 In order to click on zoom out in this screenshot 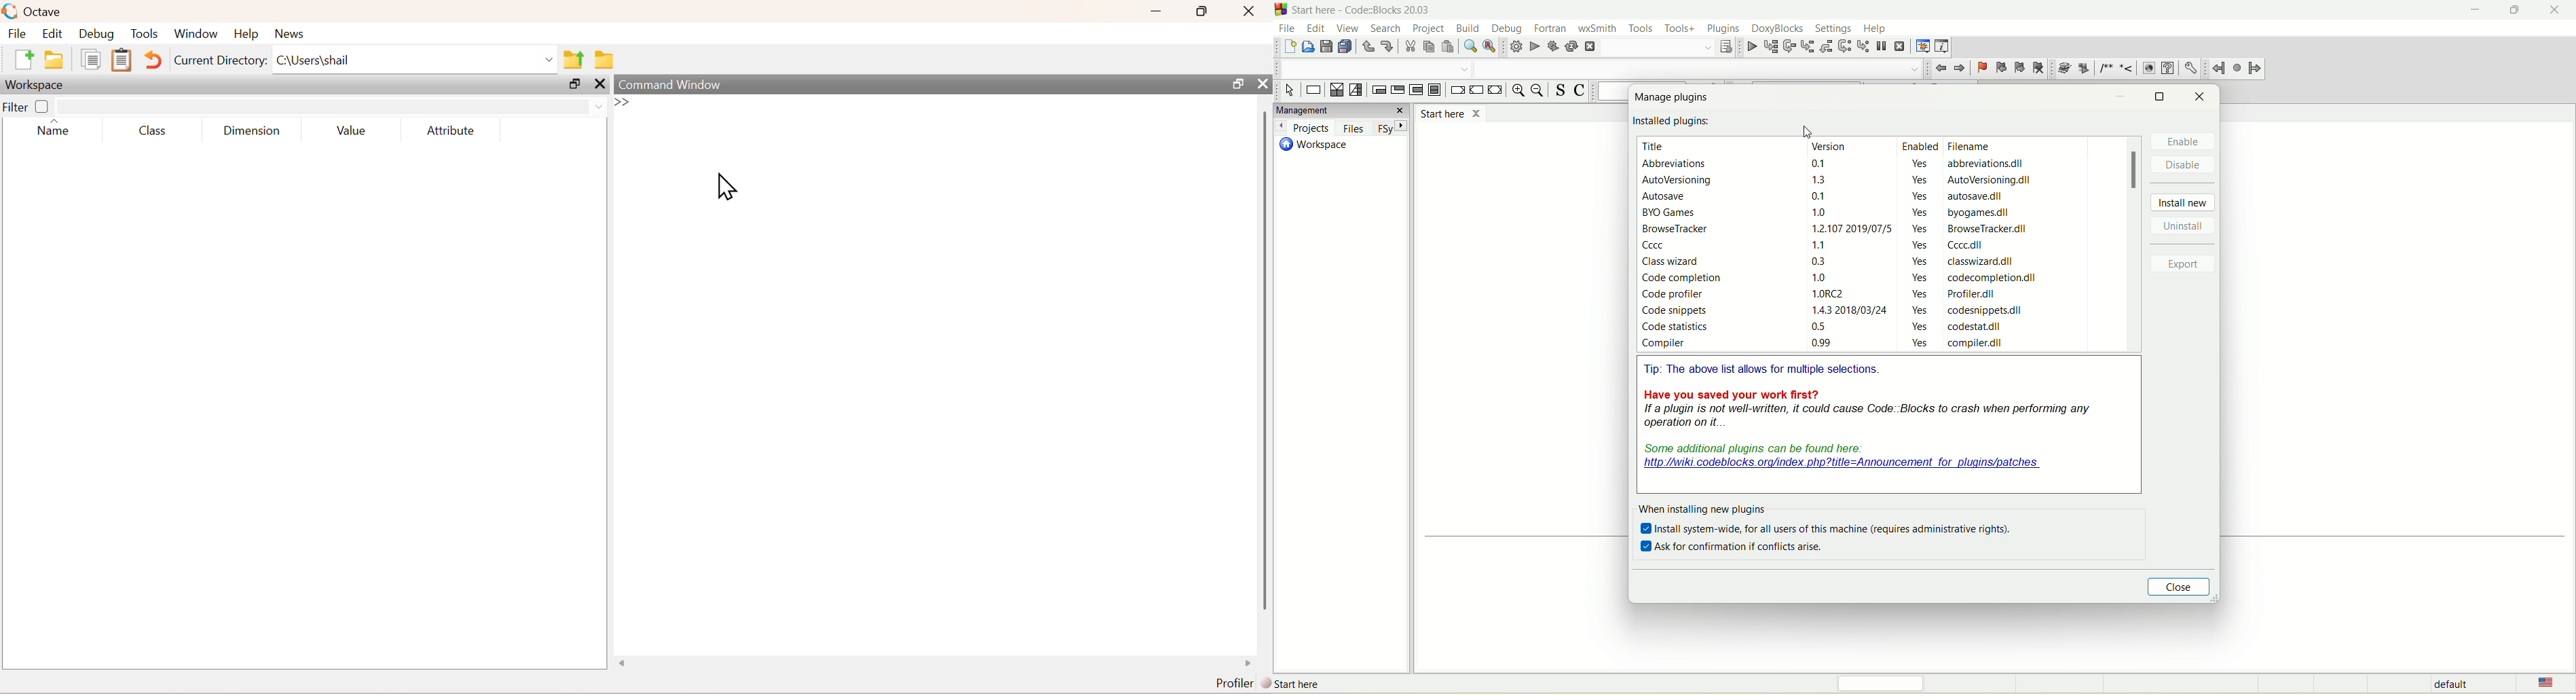, I will do `click(1537, 91)`.